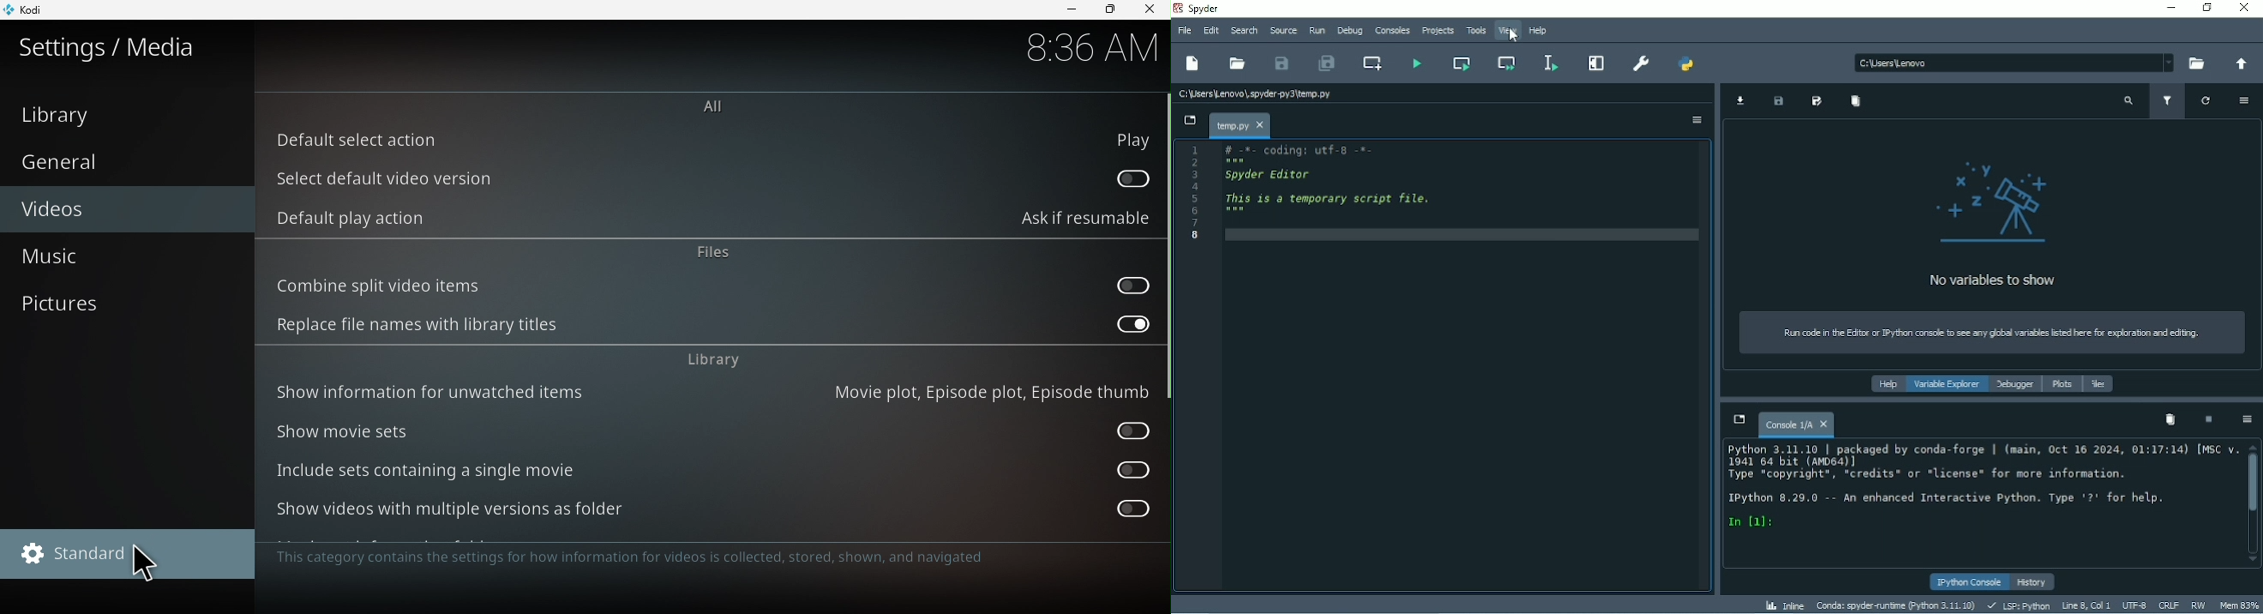 This screenshot has width=2268, height=616. I want to click on cursor, so click(1514, 37).